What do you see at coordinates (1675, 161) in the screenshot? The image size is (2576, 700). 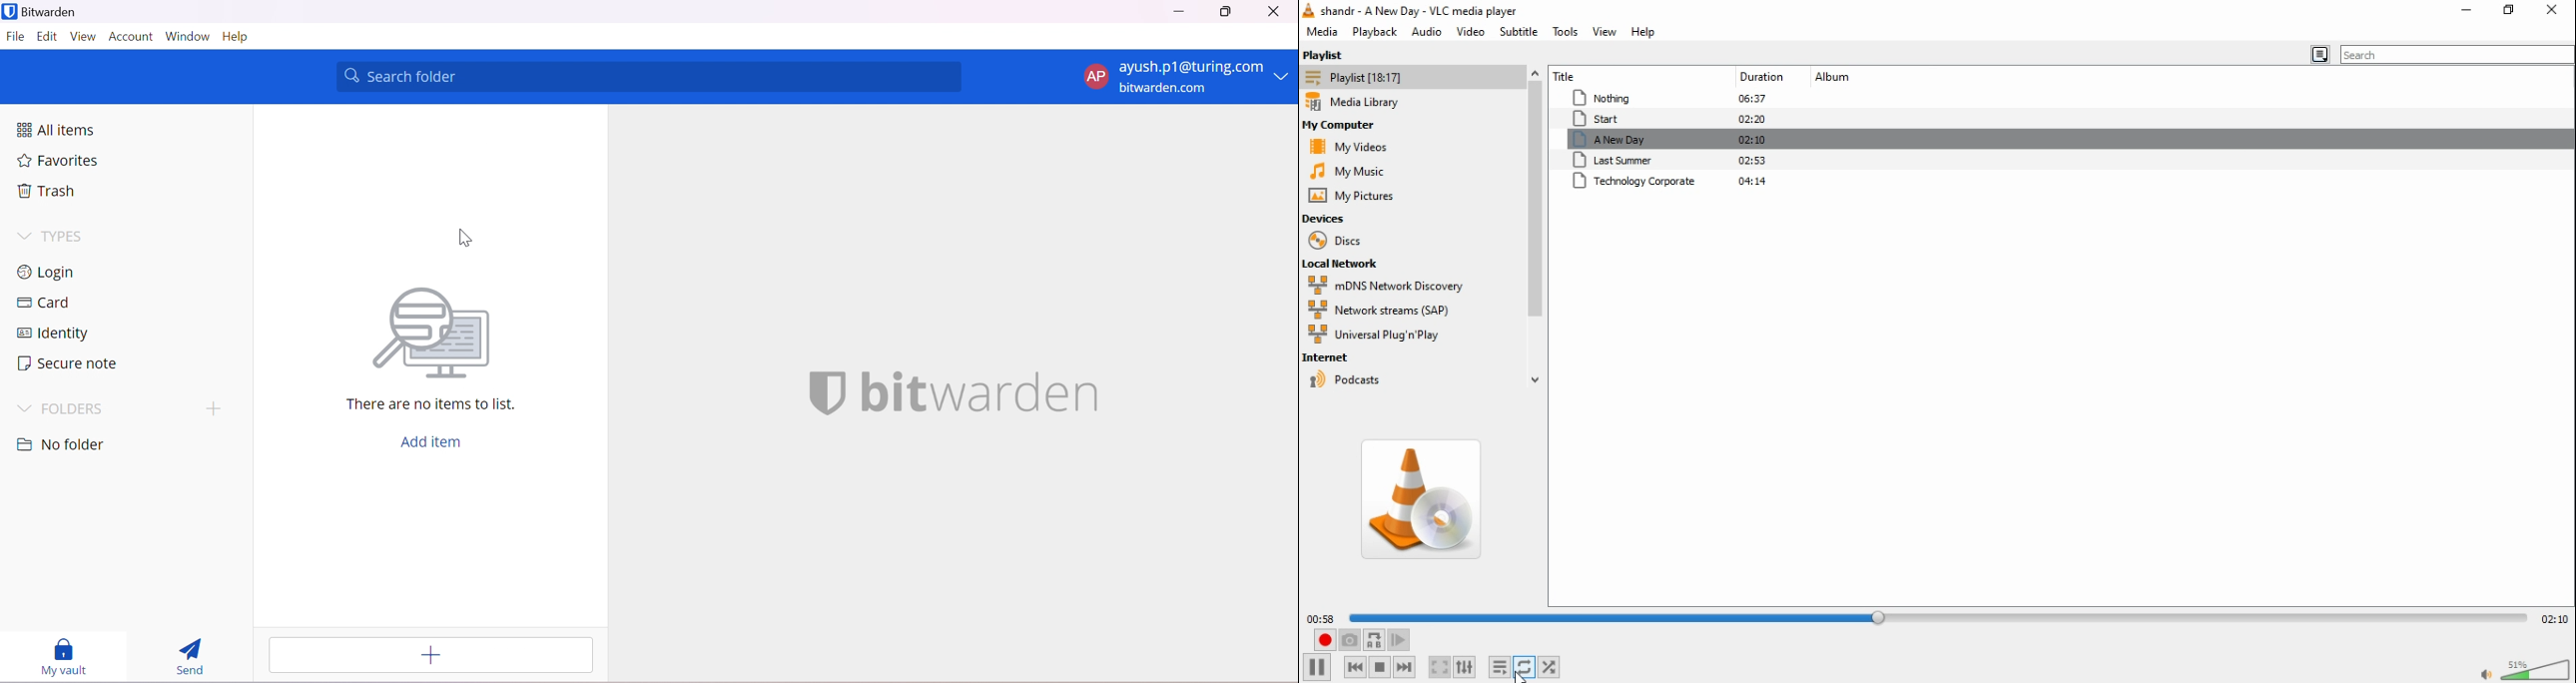 I see `Last summer 02:53` at bounding box center [1675, 161].